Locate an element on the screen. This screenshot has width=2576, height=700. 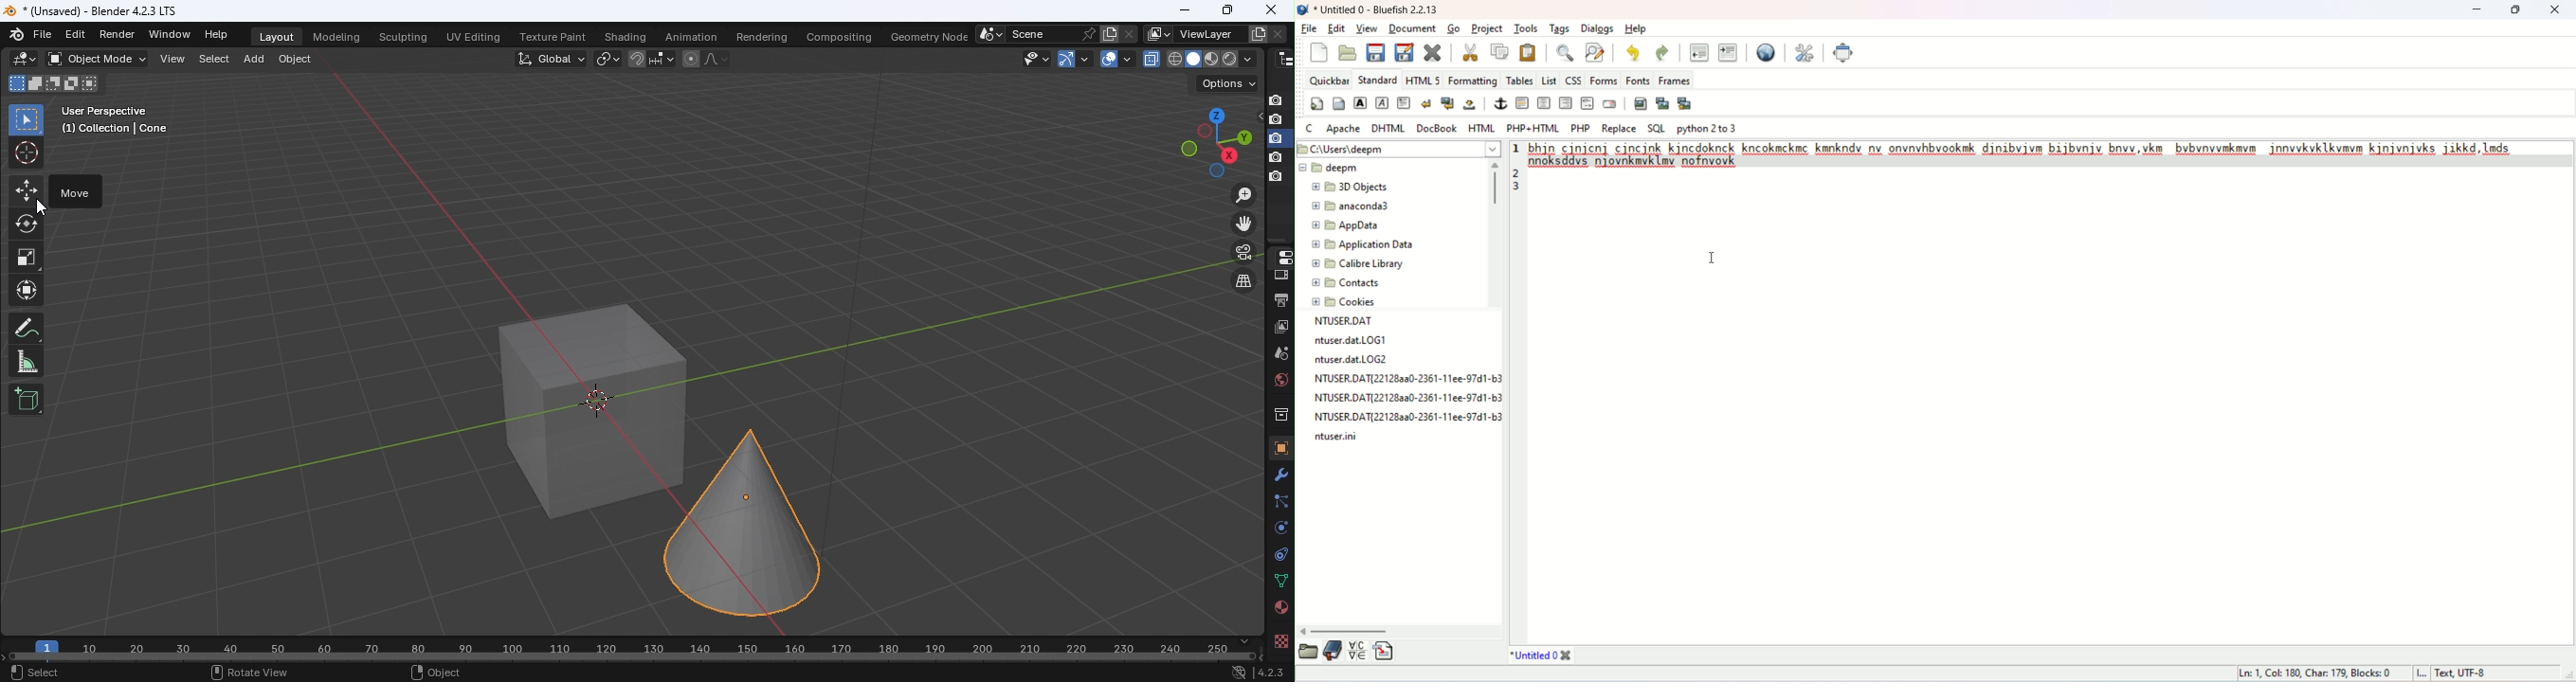
Show Gizmos is located at coordinates (1085, 58).